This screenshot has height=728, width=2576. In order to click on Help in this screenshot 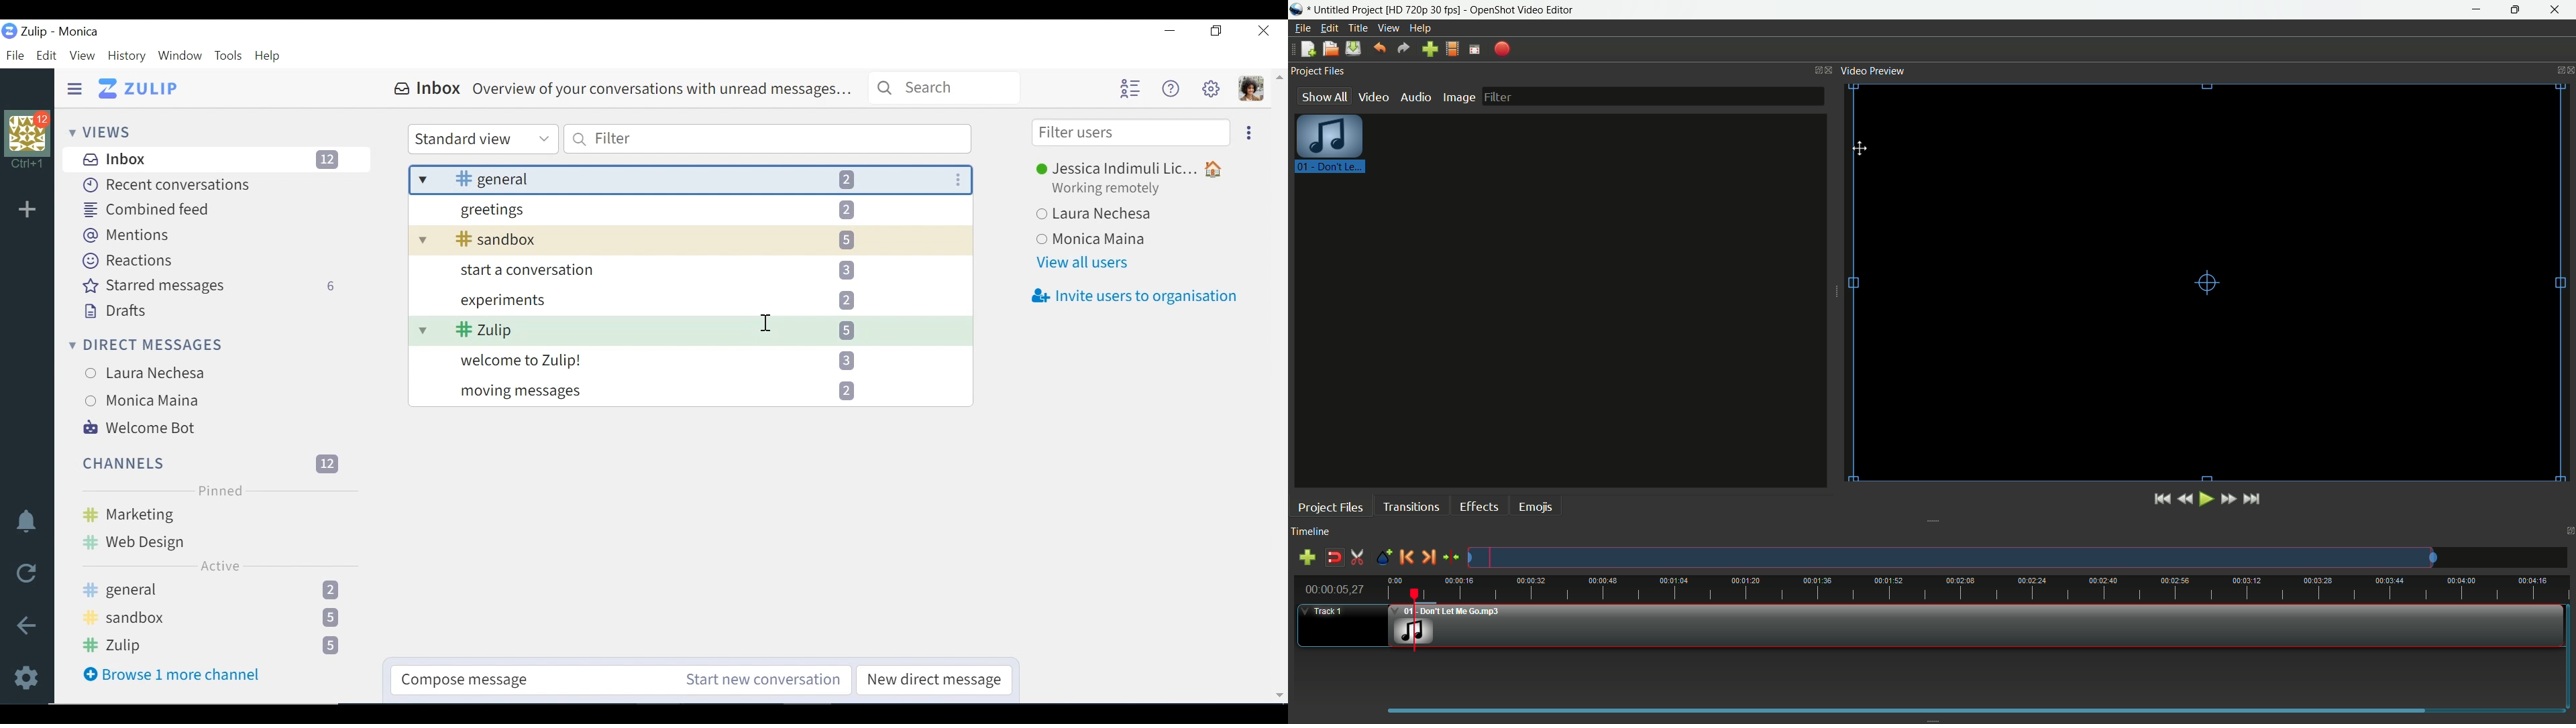, I will do `click(271, 56)`.